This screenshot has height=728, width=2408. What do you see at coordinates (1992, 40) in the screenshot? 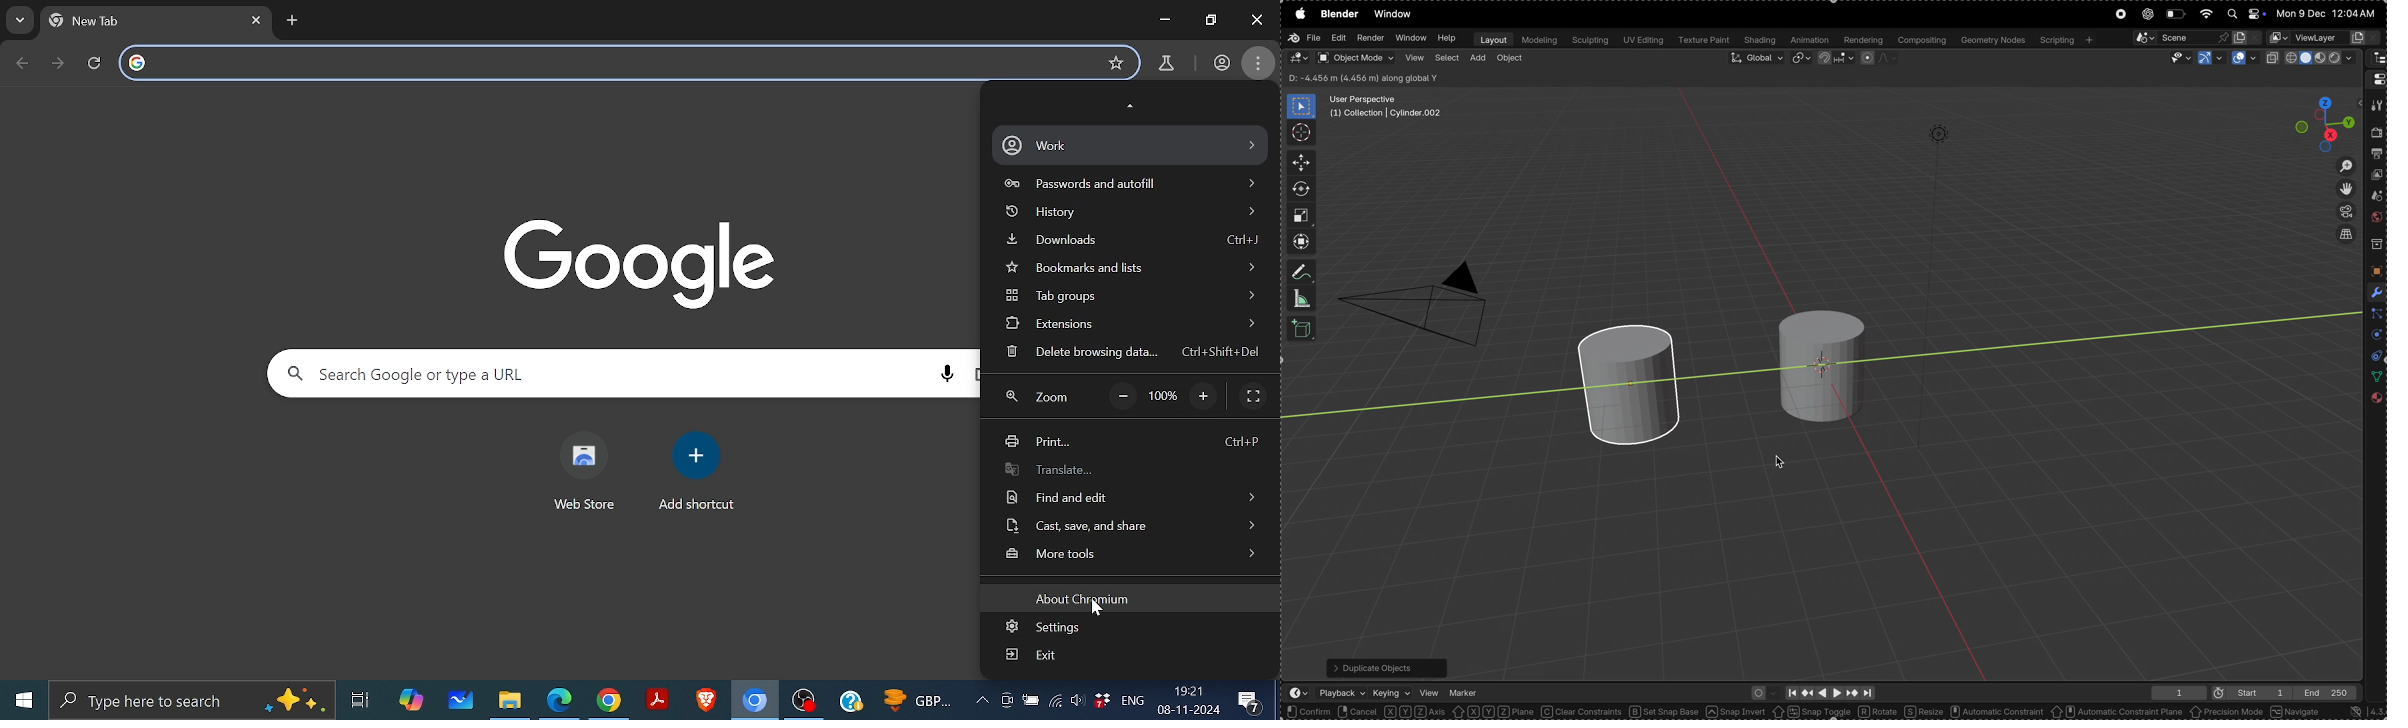
I see `Geometry notes` at bounding box center [1992, 40].